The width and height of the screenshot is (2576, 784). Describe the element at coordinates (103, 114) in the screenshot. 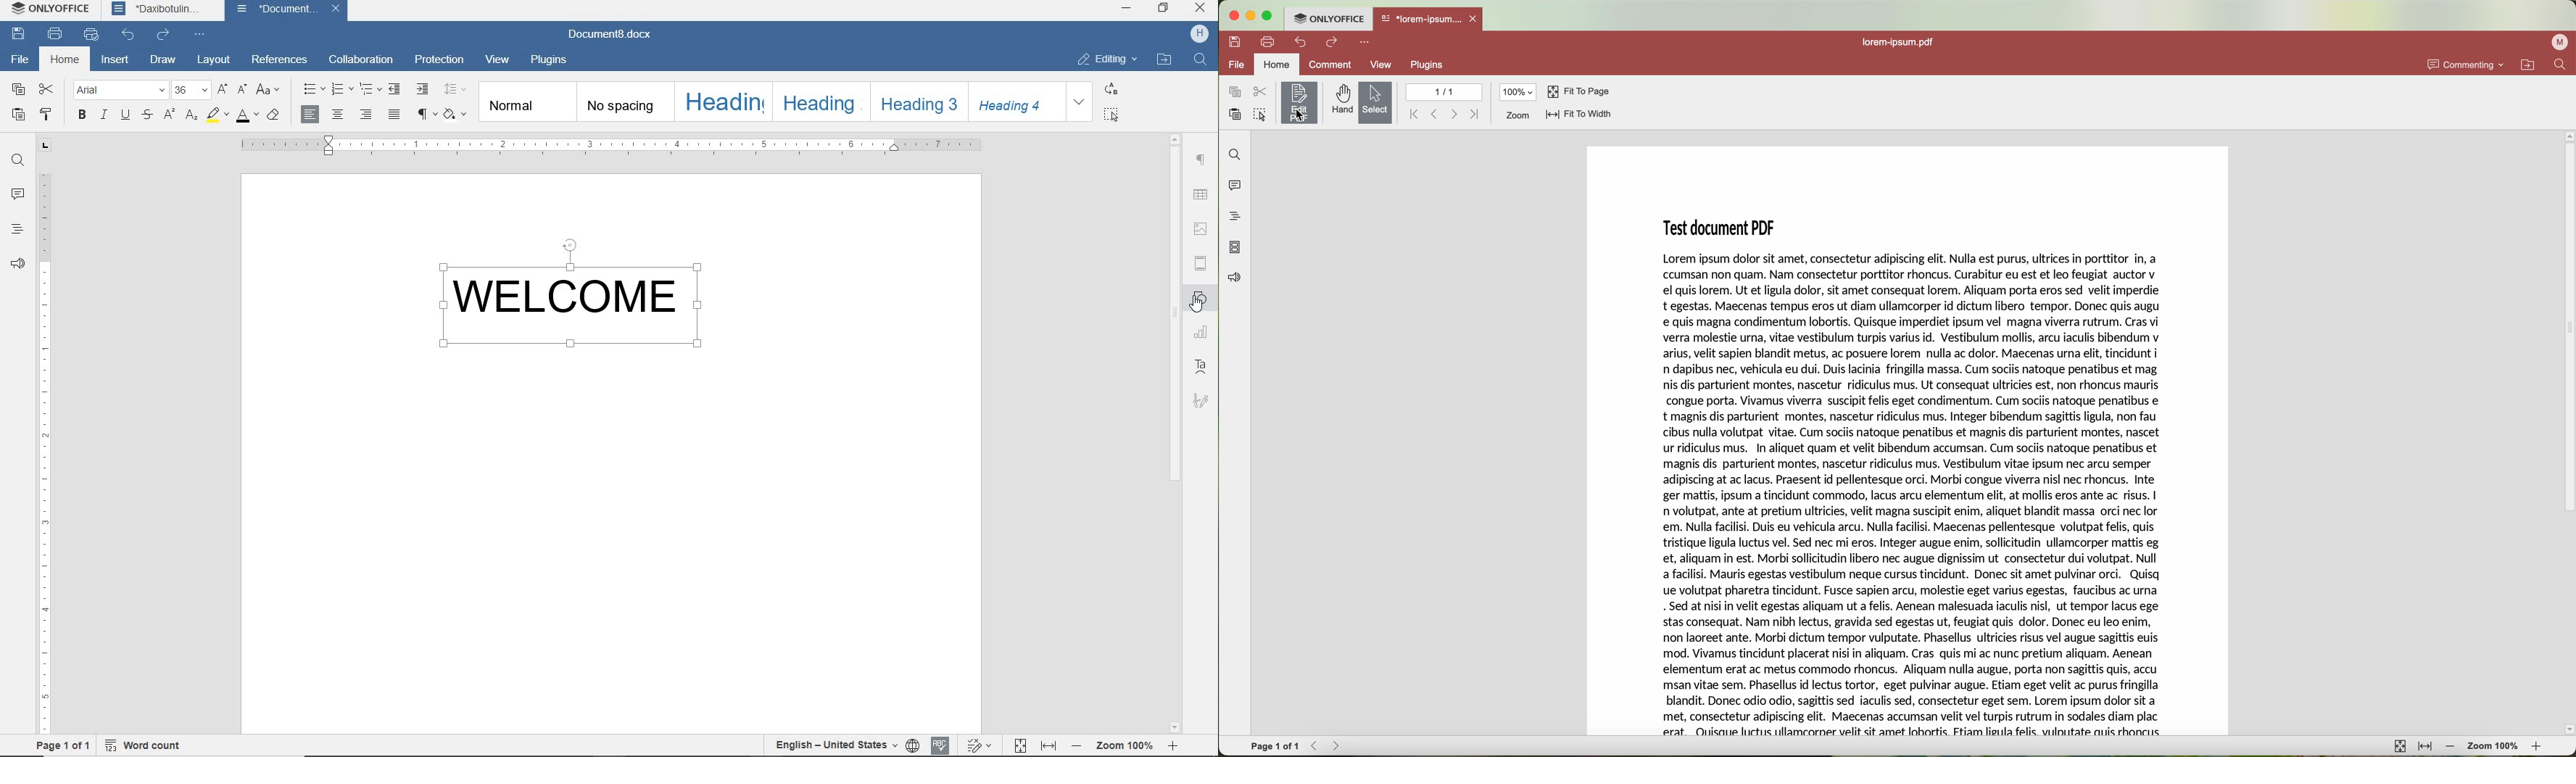

I see `ITALIC` at that location.